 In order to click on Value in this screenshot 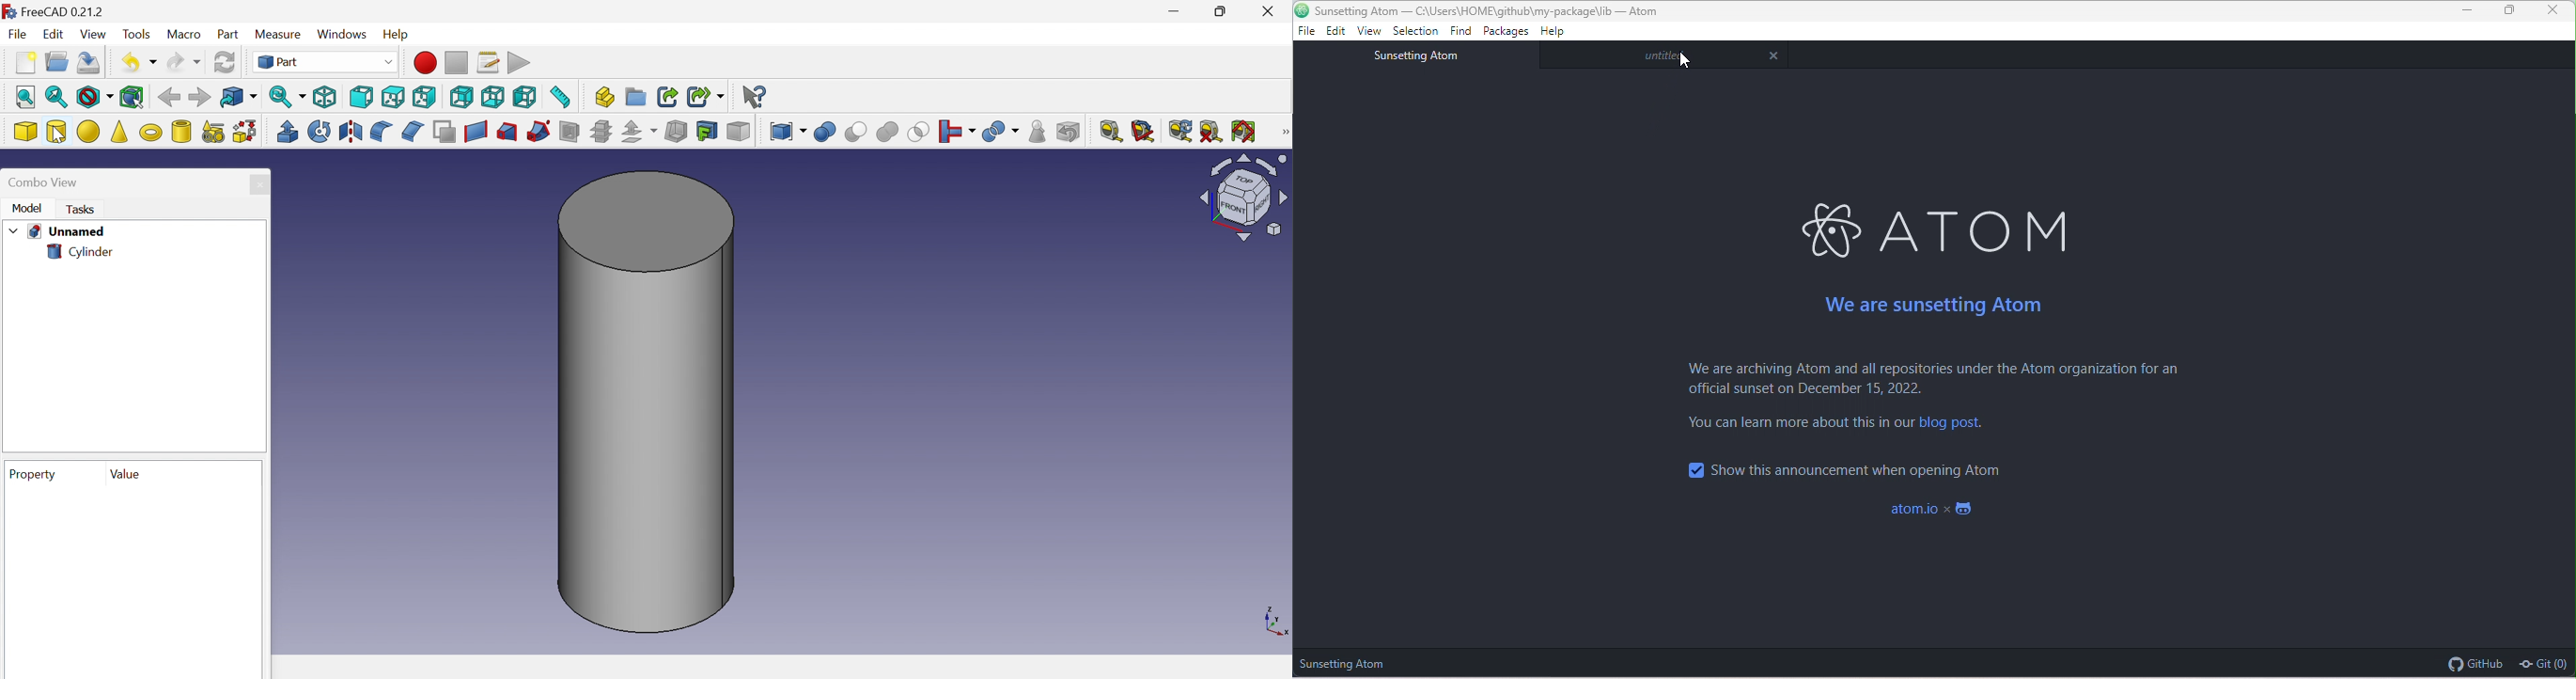, I will do `click(122, 474)`.